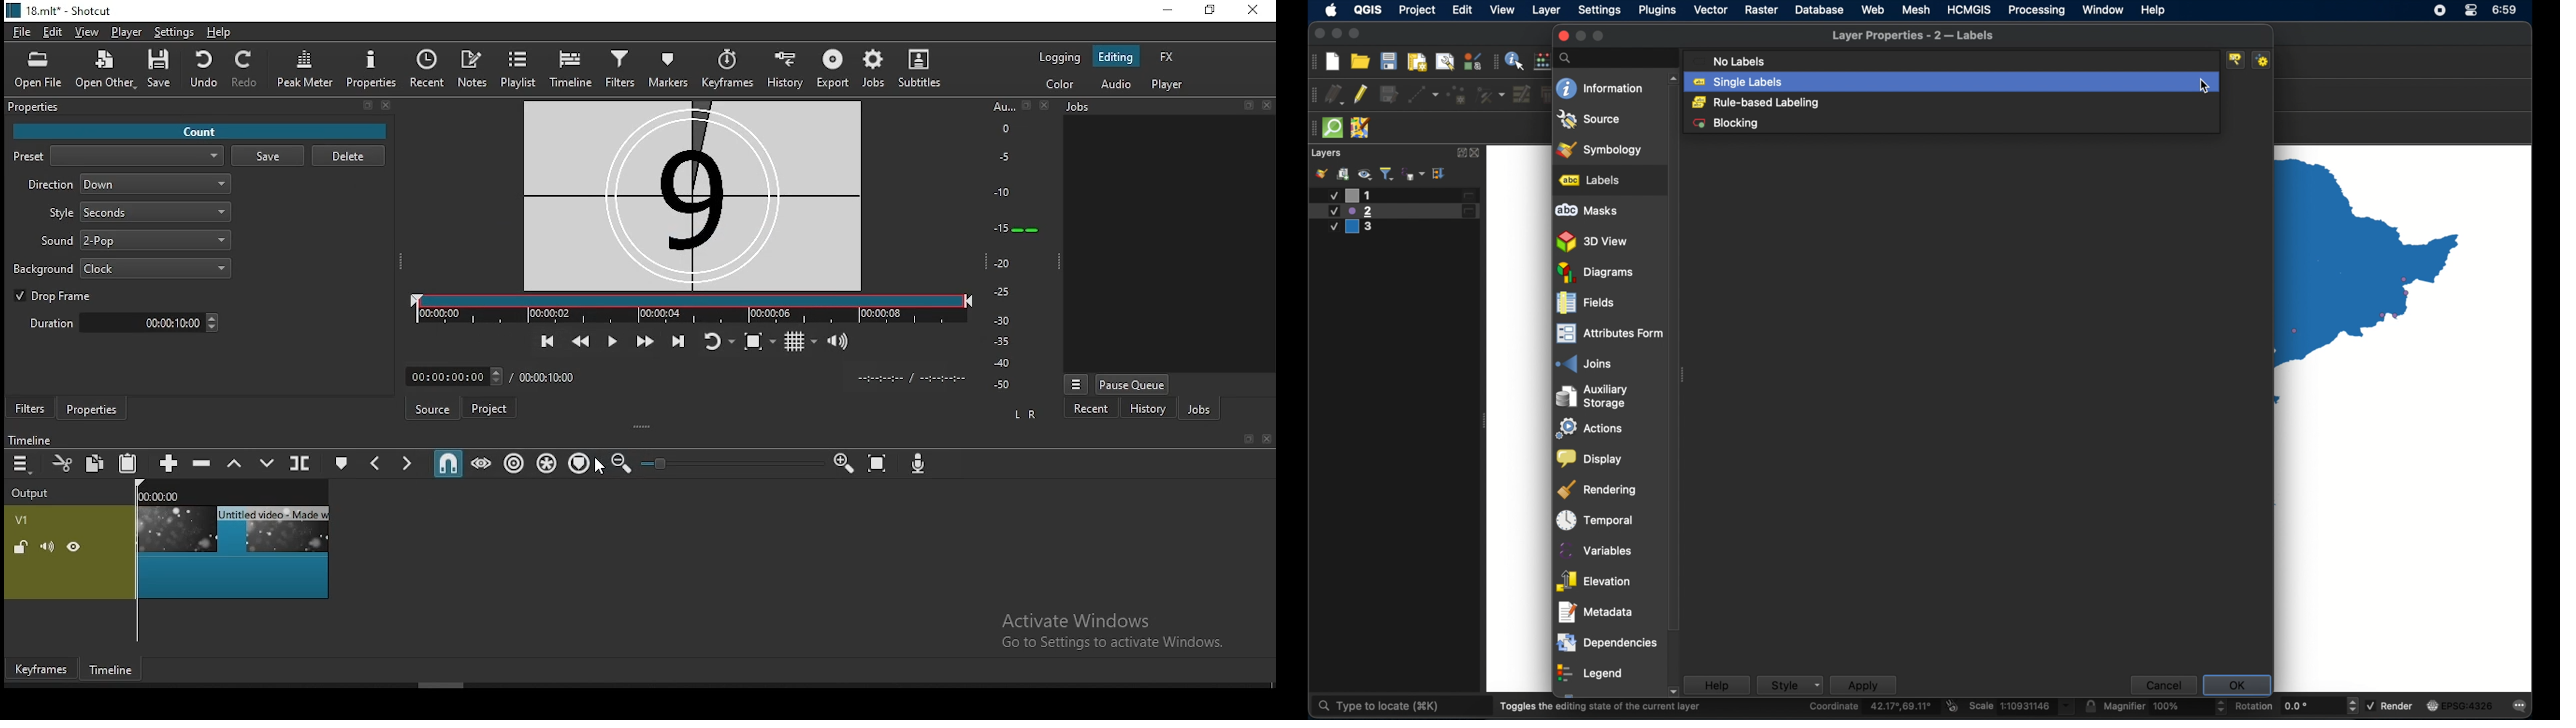  What do you see at coordinates (1254, 13) in the screenshot?
I see `close window` at bounding box center [1254, 13].